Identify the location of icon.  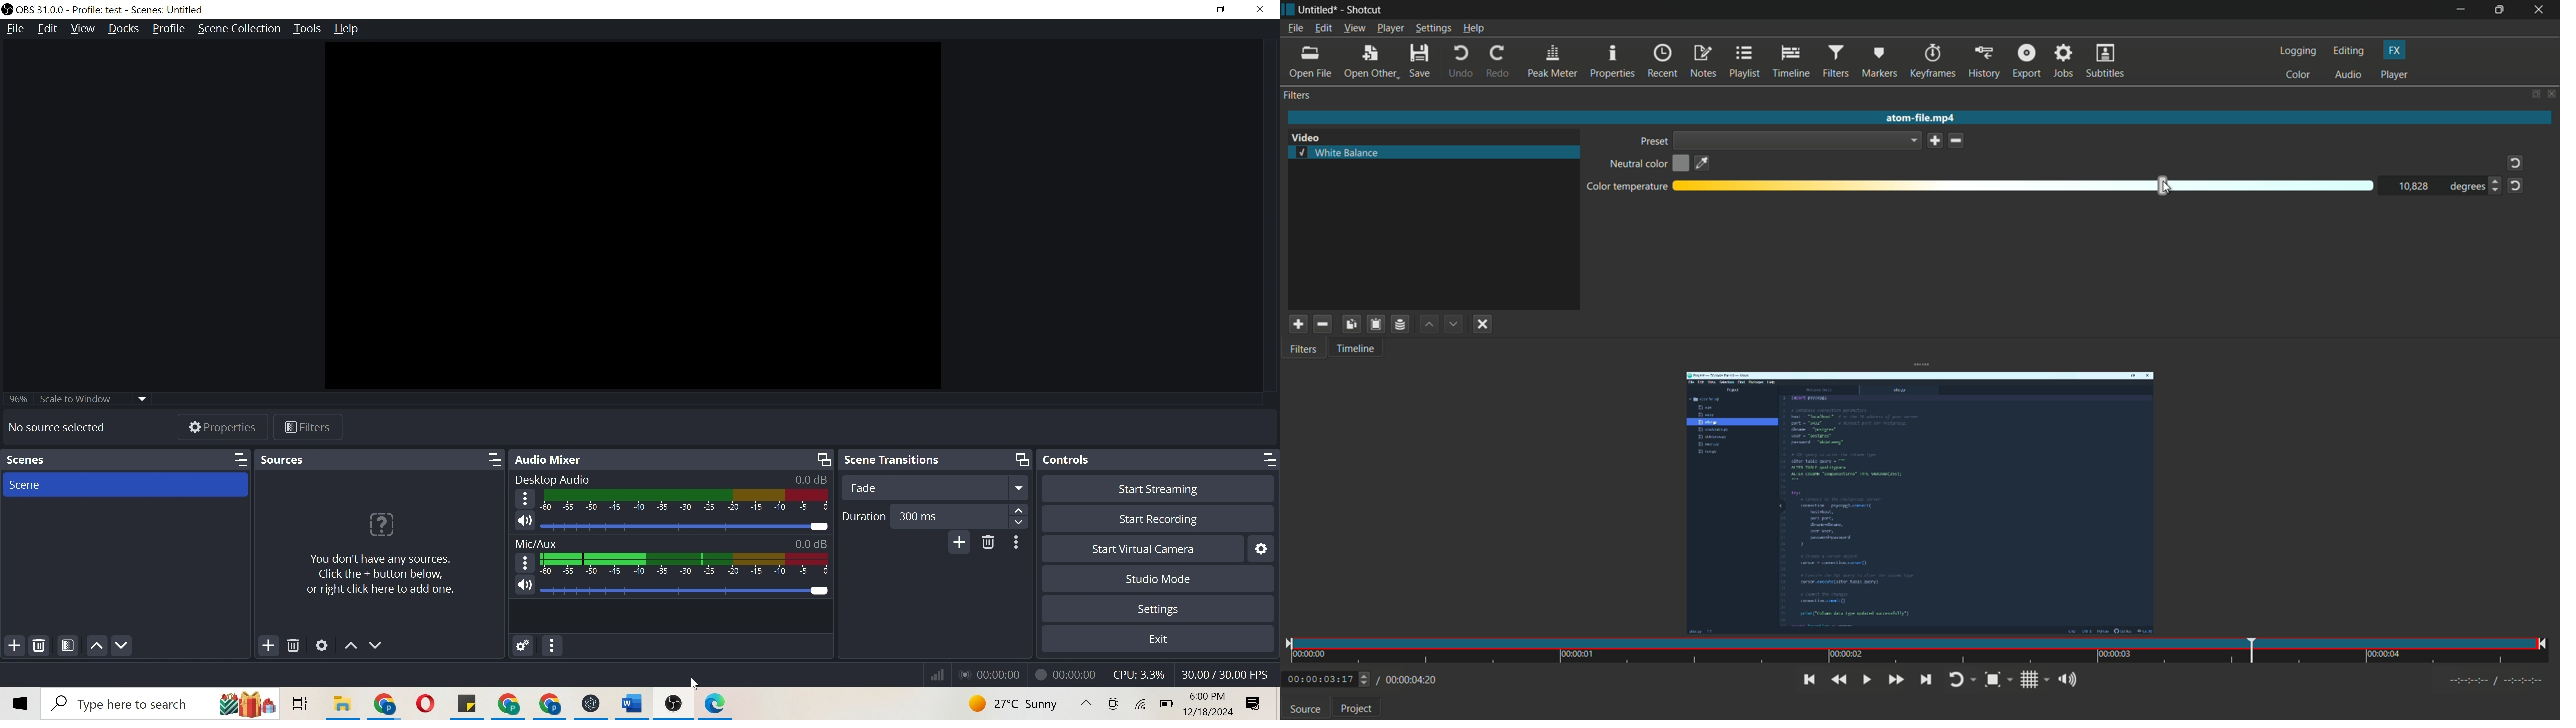
(588, 701).